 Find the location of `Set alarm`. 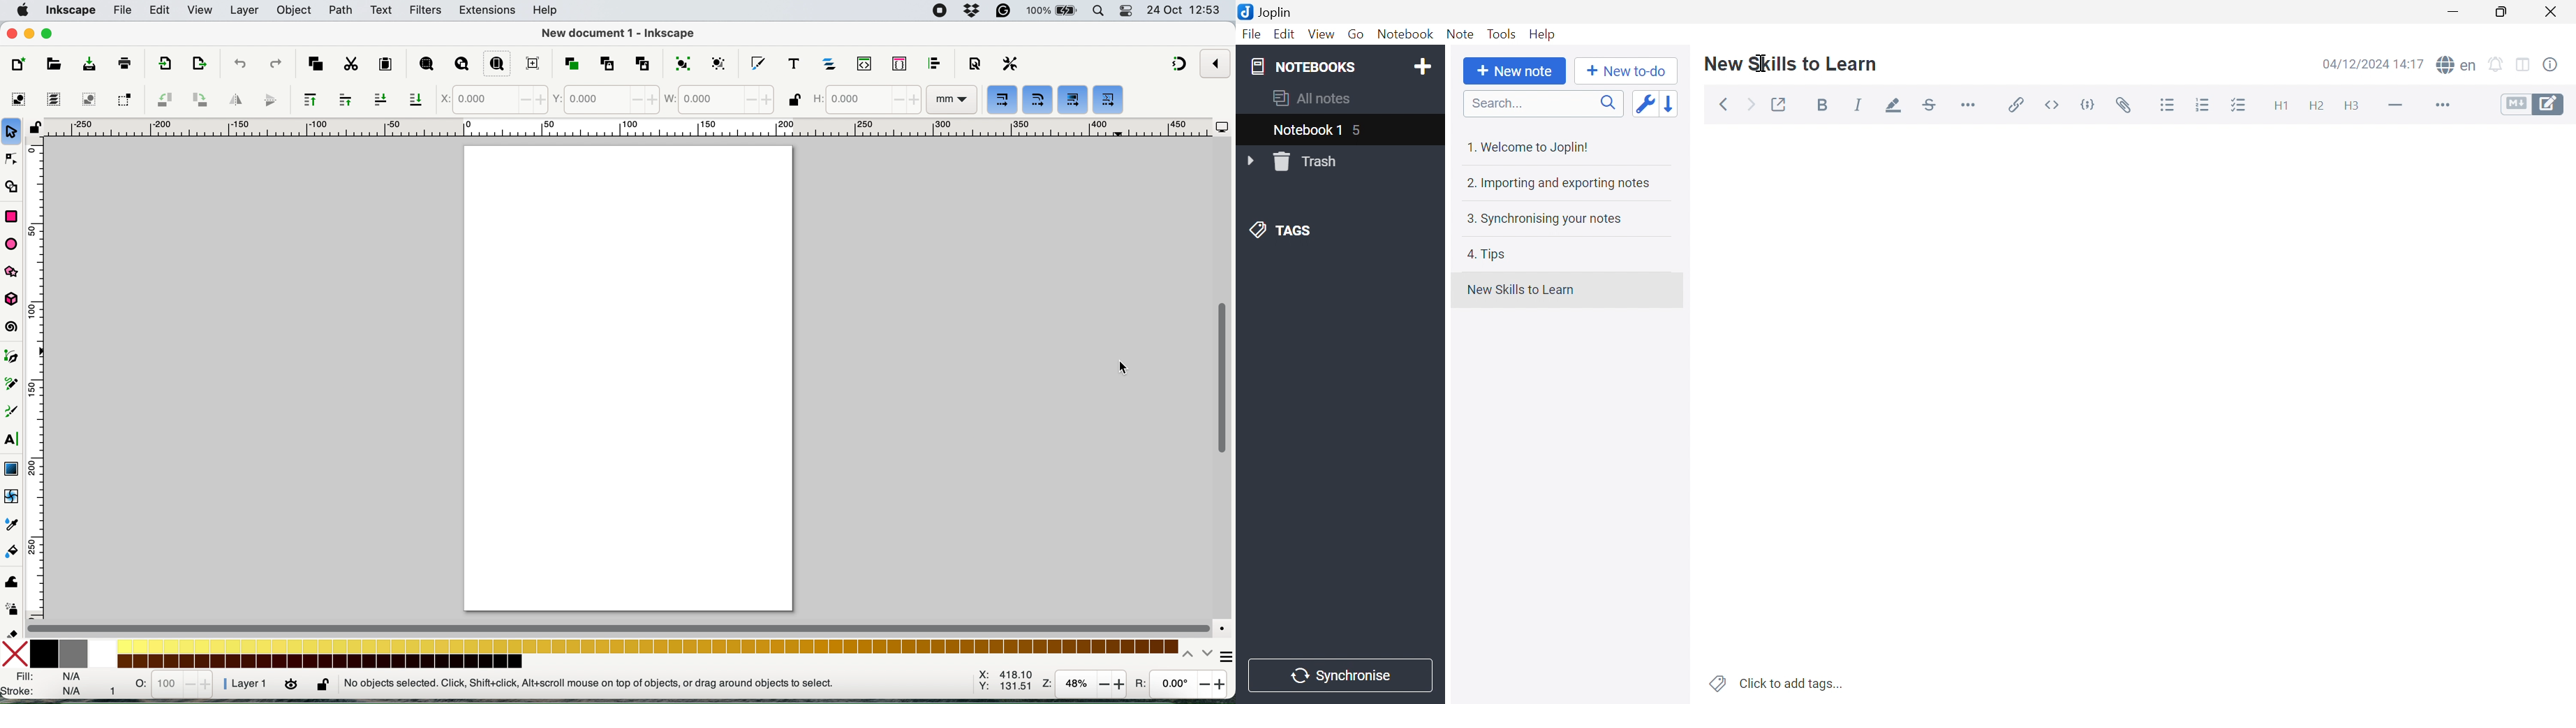

Set alarm is located at coordinates (2496, 65).